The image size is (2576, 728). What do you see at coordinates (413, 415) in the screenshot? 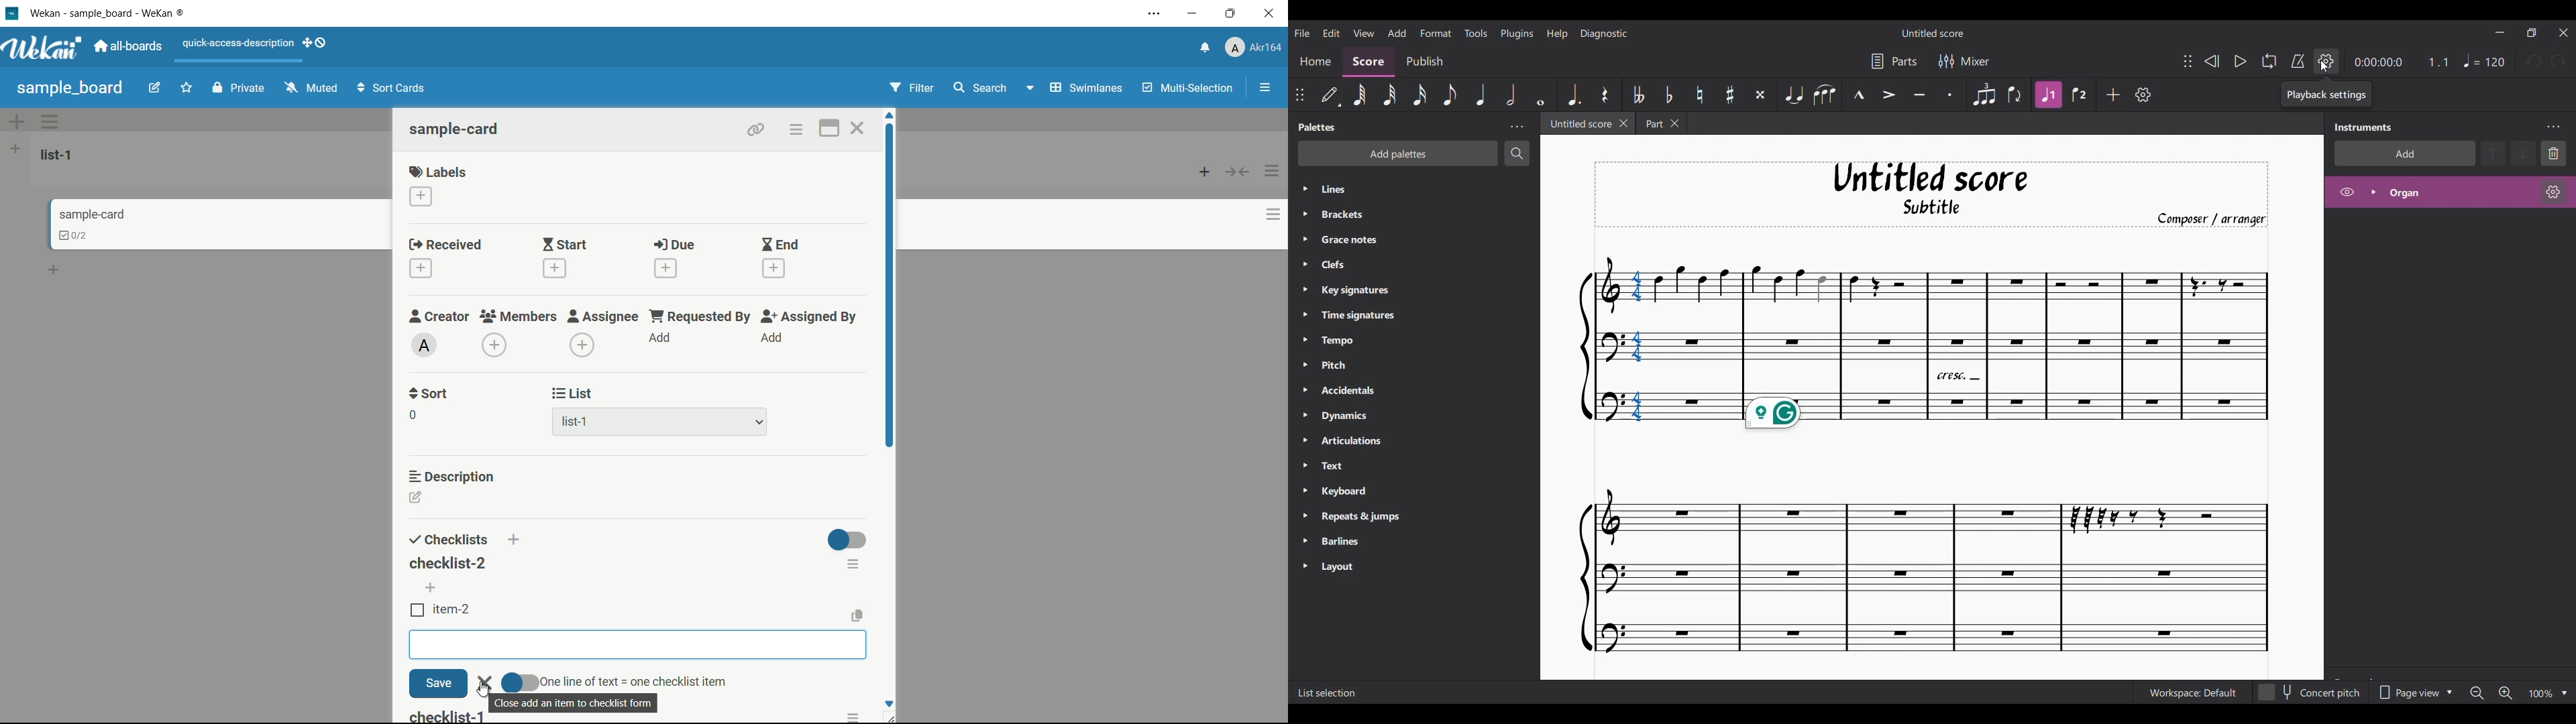
I see `0` at bounding box center [413, 415].